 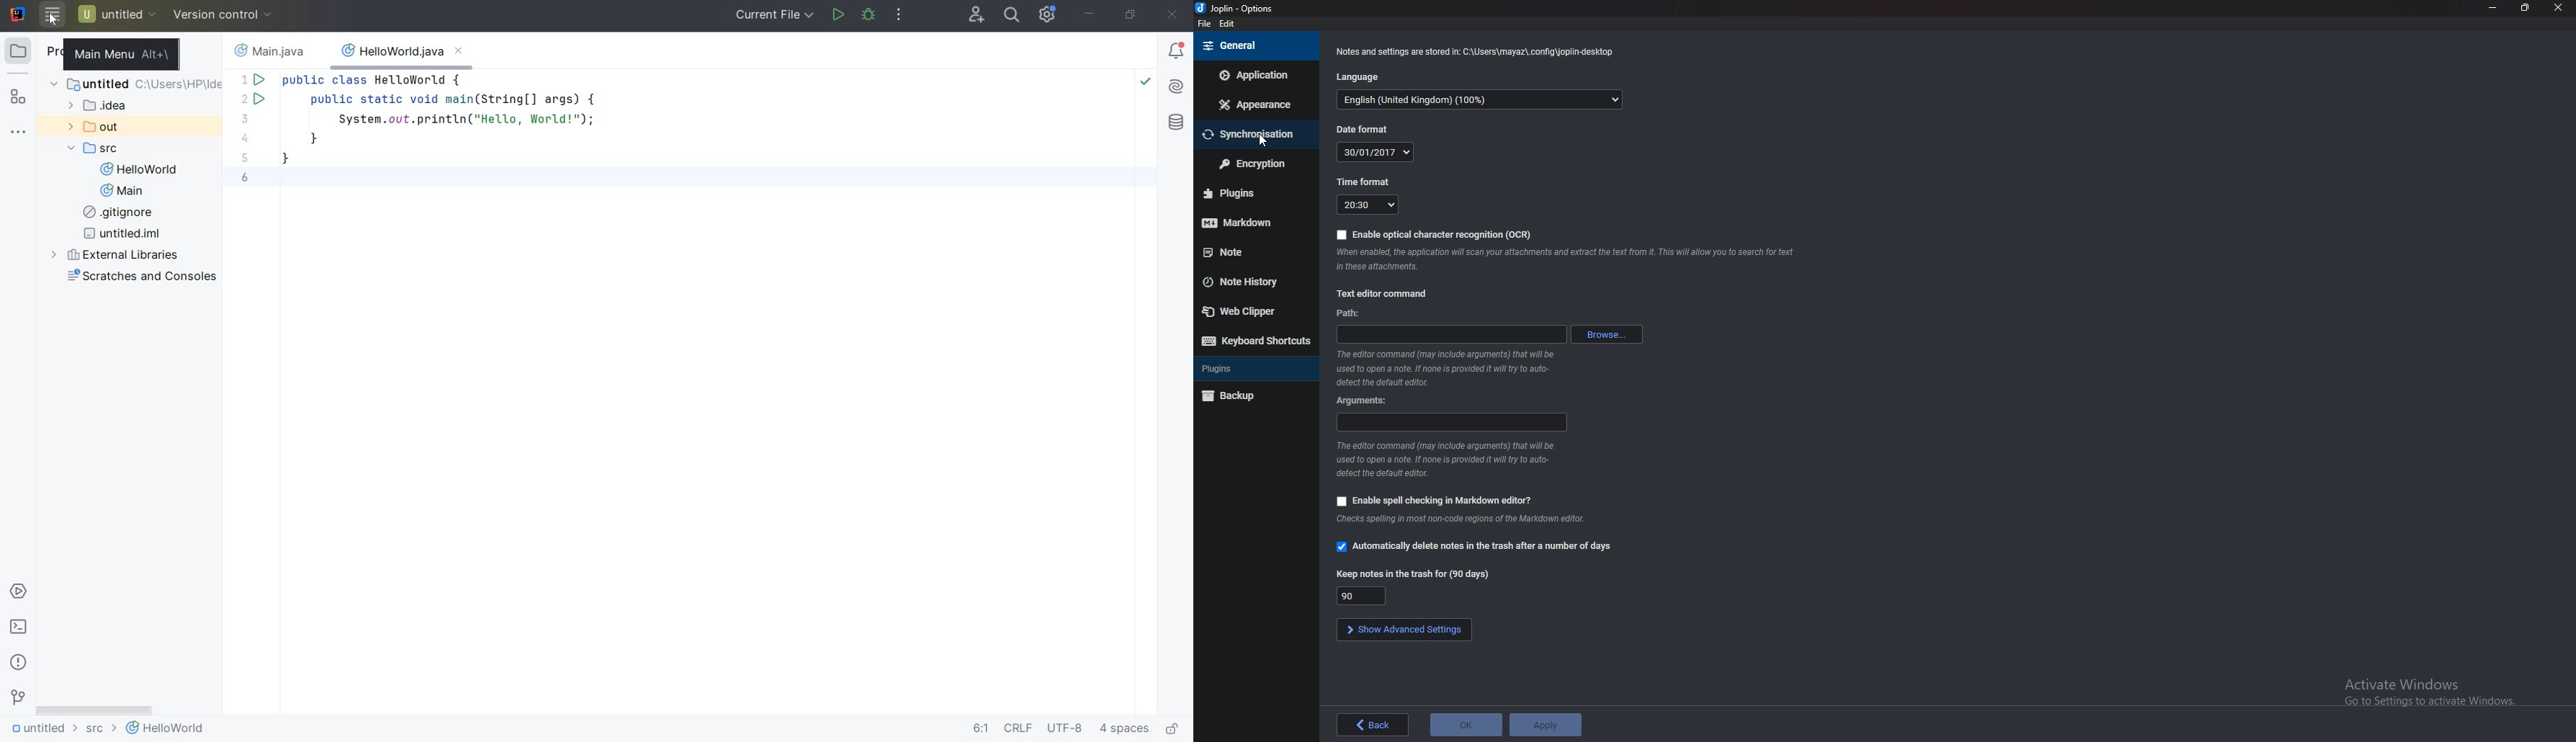 I want to click on plugins, so click(x=1249, y=370).